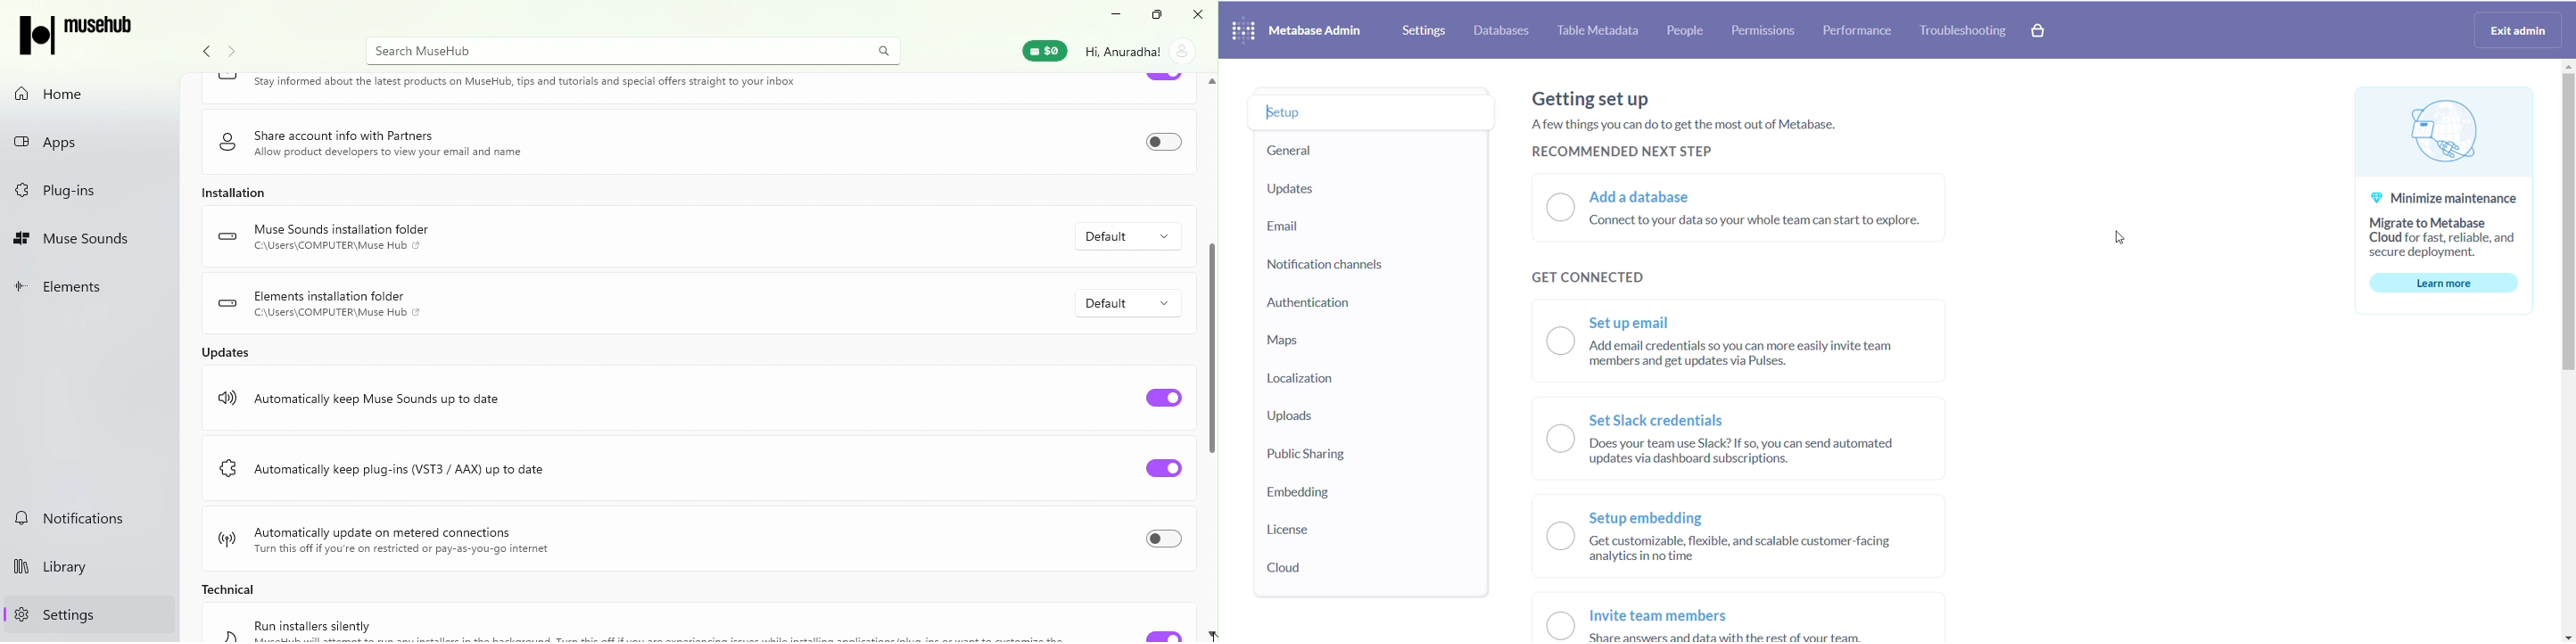  What do you see at coordinates (1162, 79) in the screenshot?
I see `Toggle` at bounding box center [1162, 79].